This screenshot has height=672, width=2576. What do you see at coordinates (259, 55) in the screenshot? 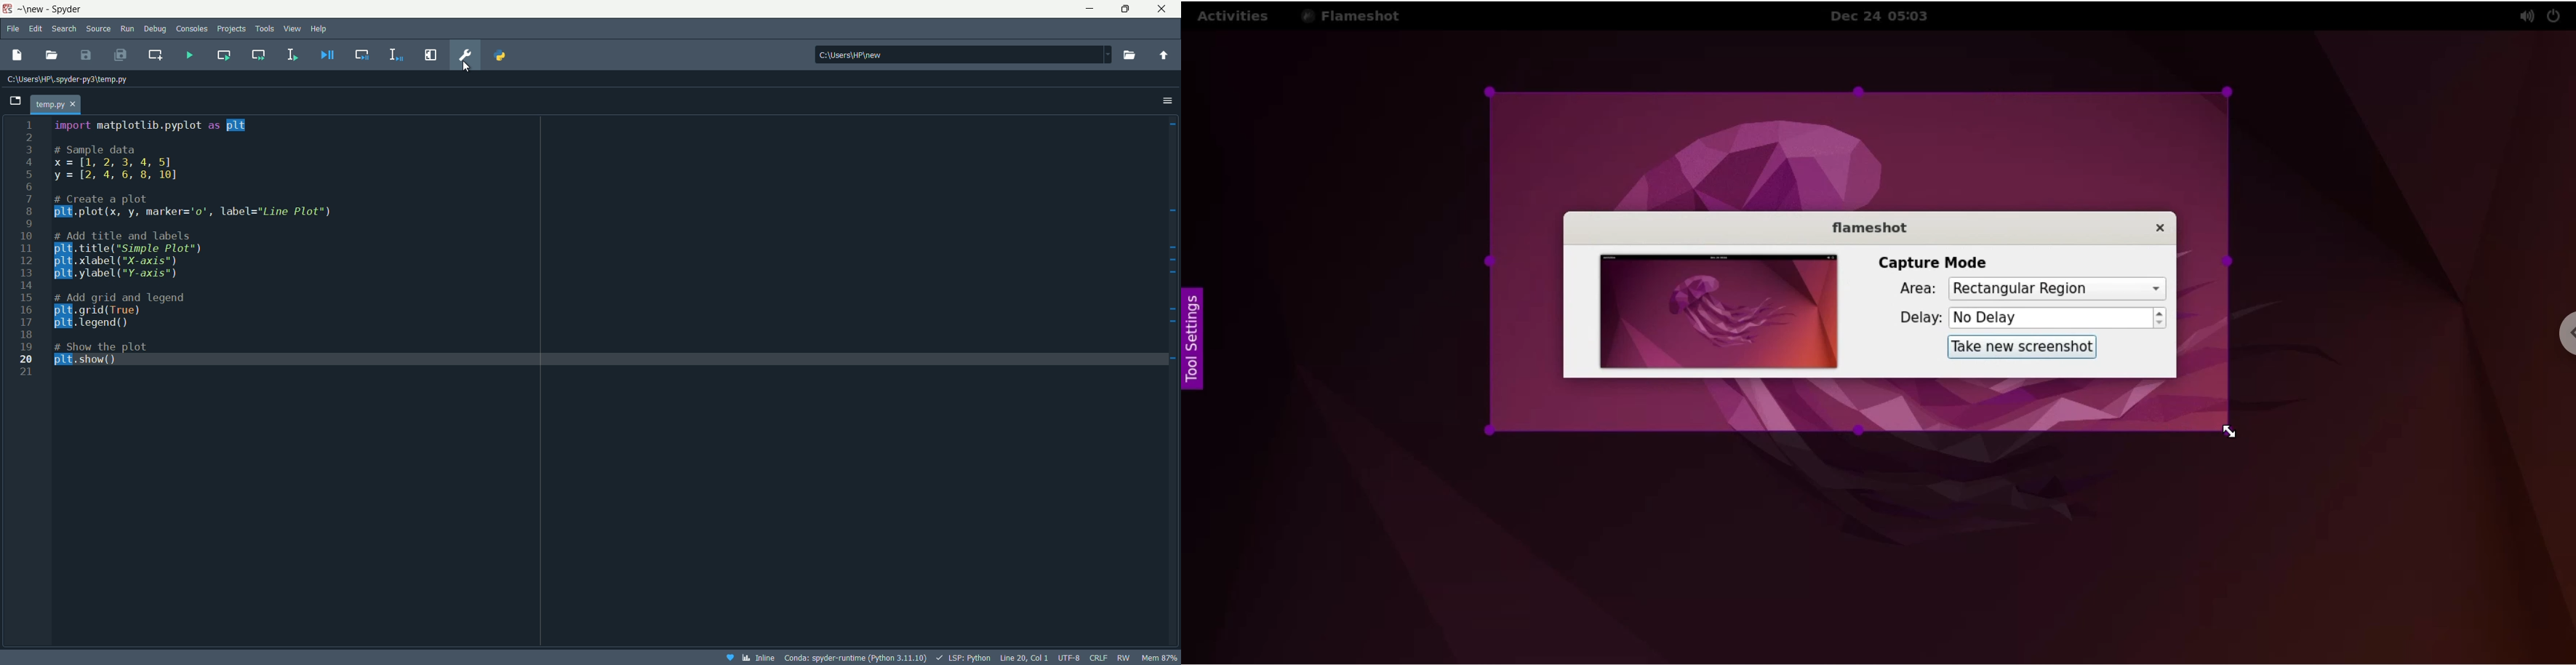
I see `run current cell and go to the next one` at bounding box center [259, 55].